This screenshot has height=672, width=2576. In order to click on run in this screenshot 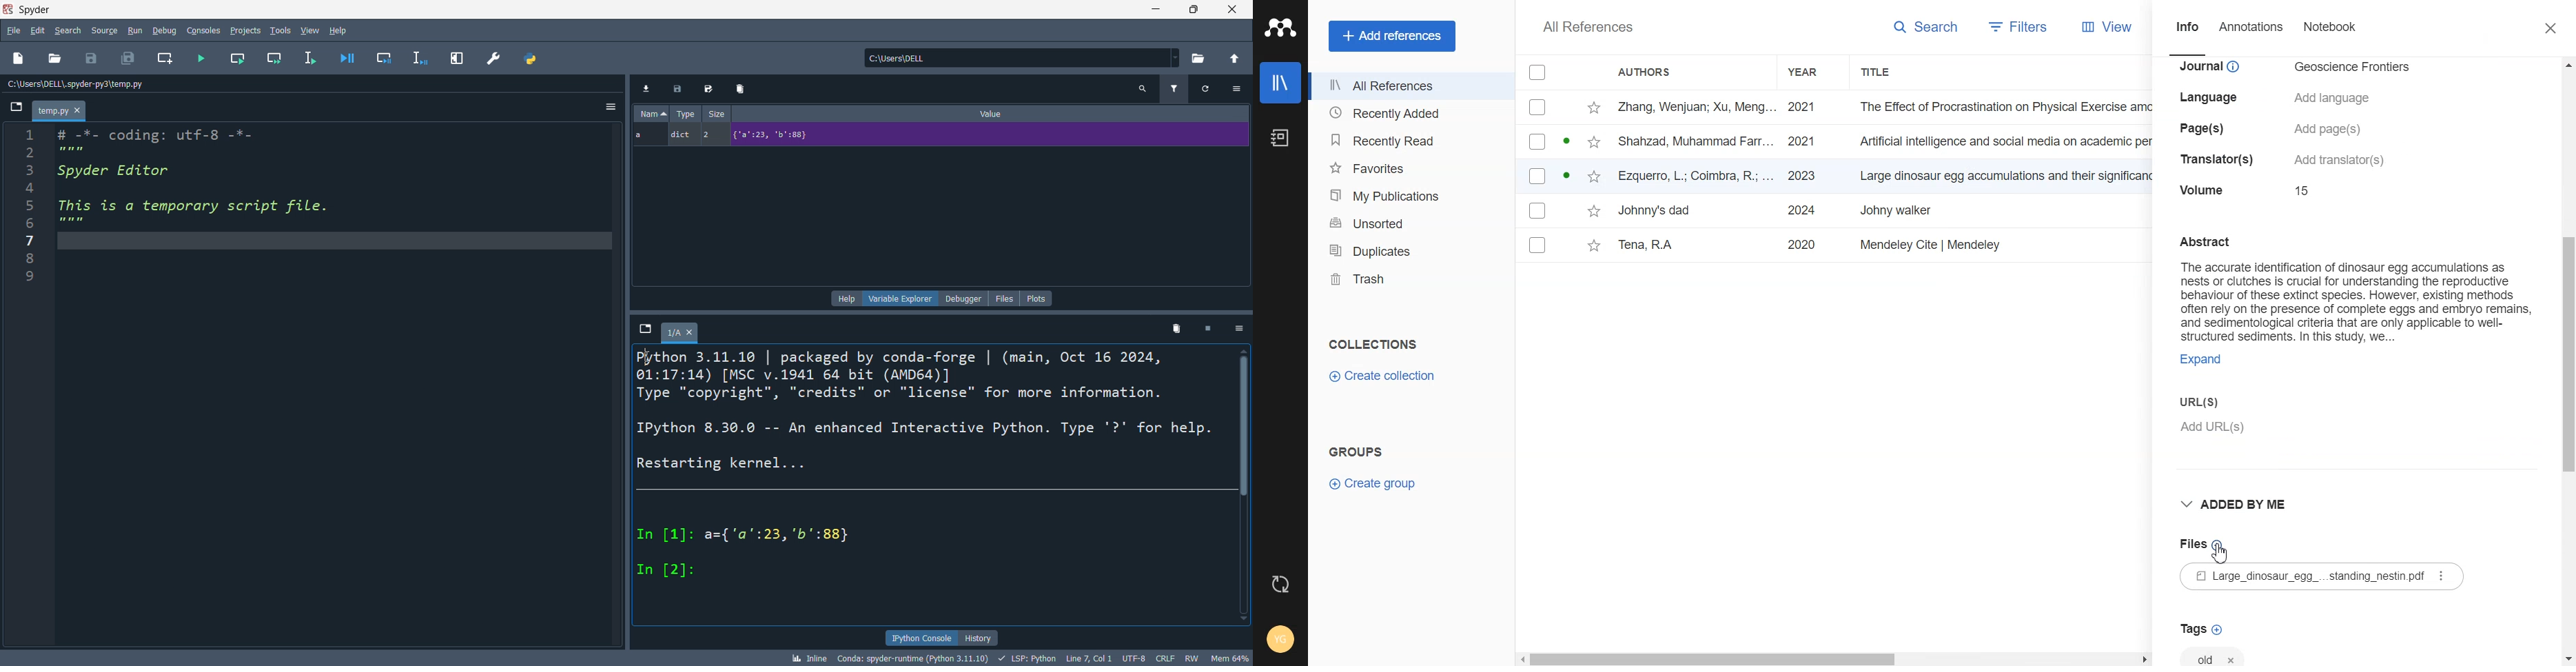, I will do `click(139, 31)`.